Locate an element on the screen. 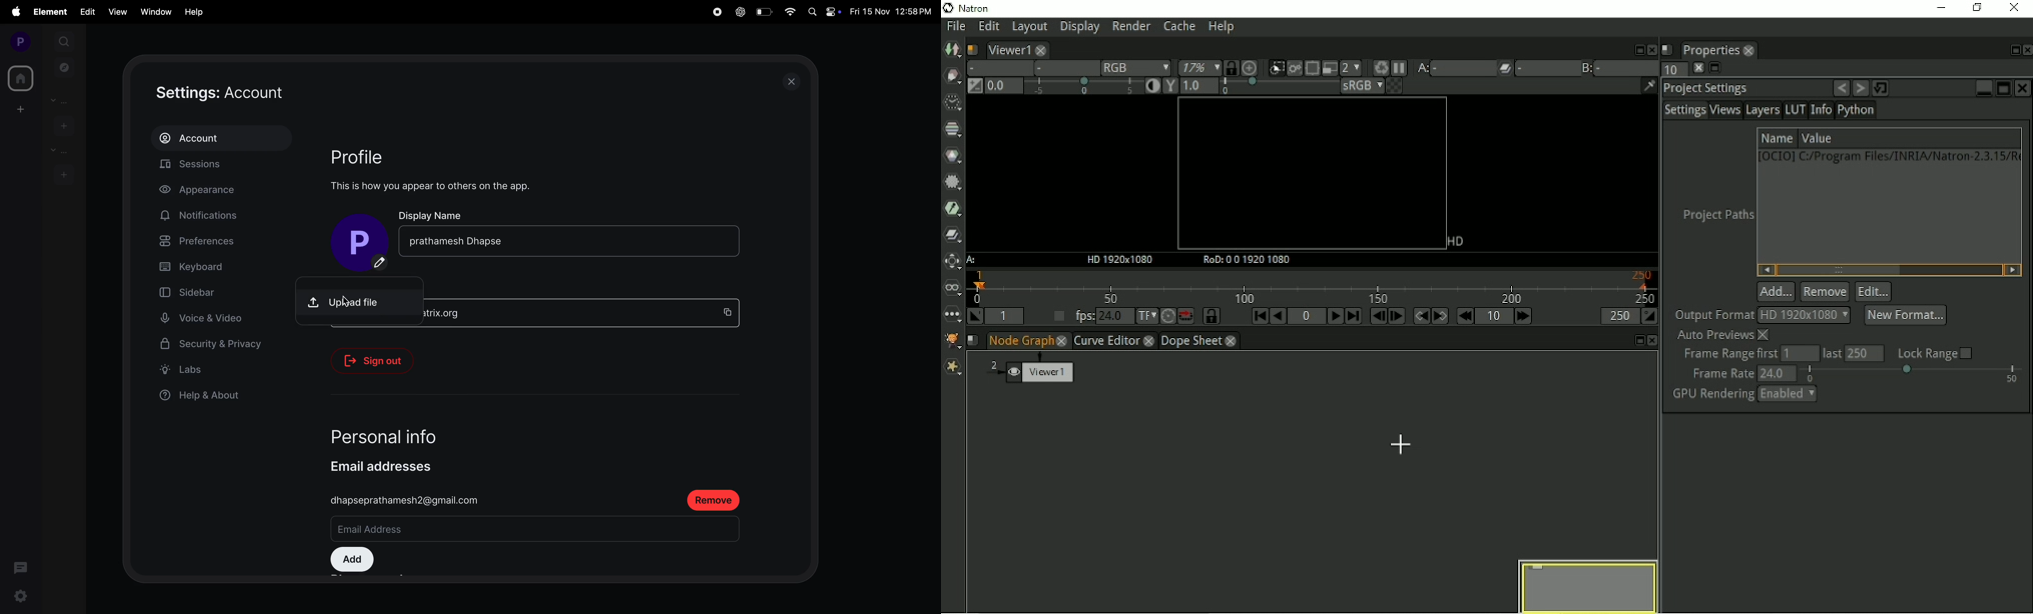 This screenshot has width=2044, height=616. keyboard is located at coordinates (217, 267).